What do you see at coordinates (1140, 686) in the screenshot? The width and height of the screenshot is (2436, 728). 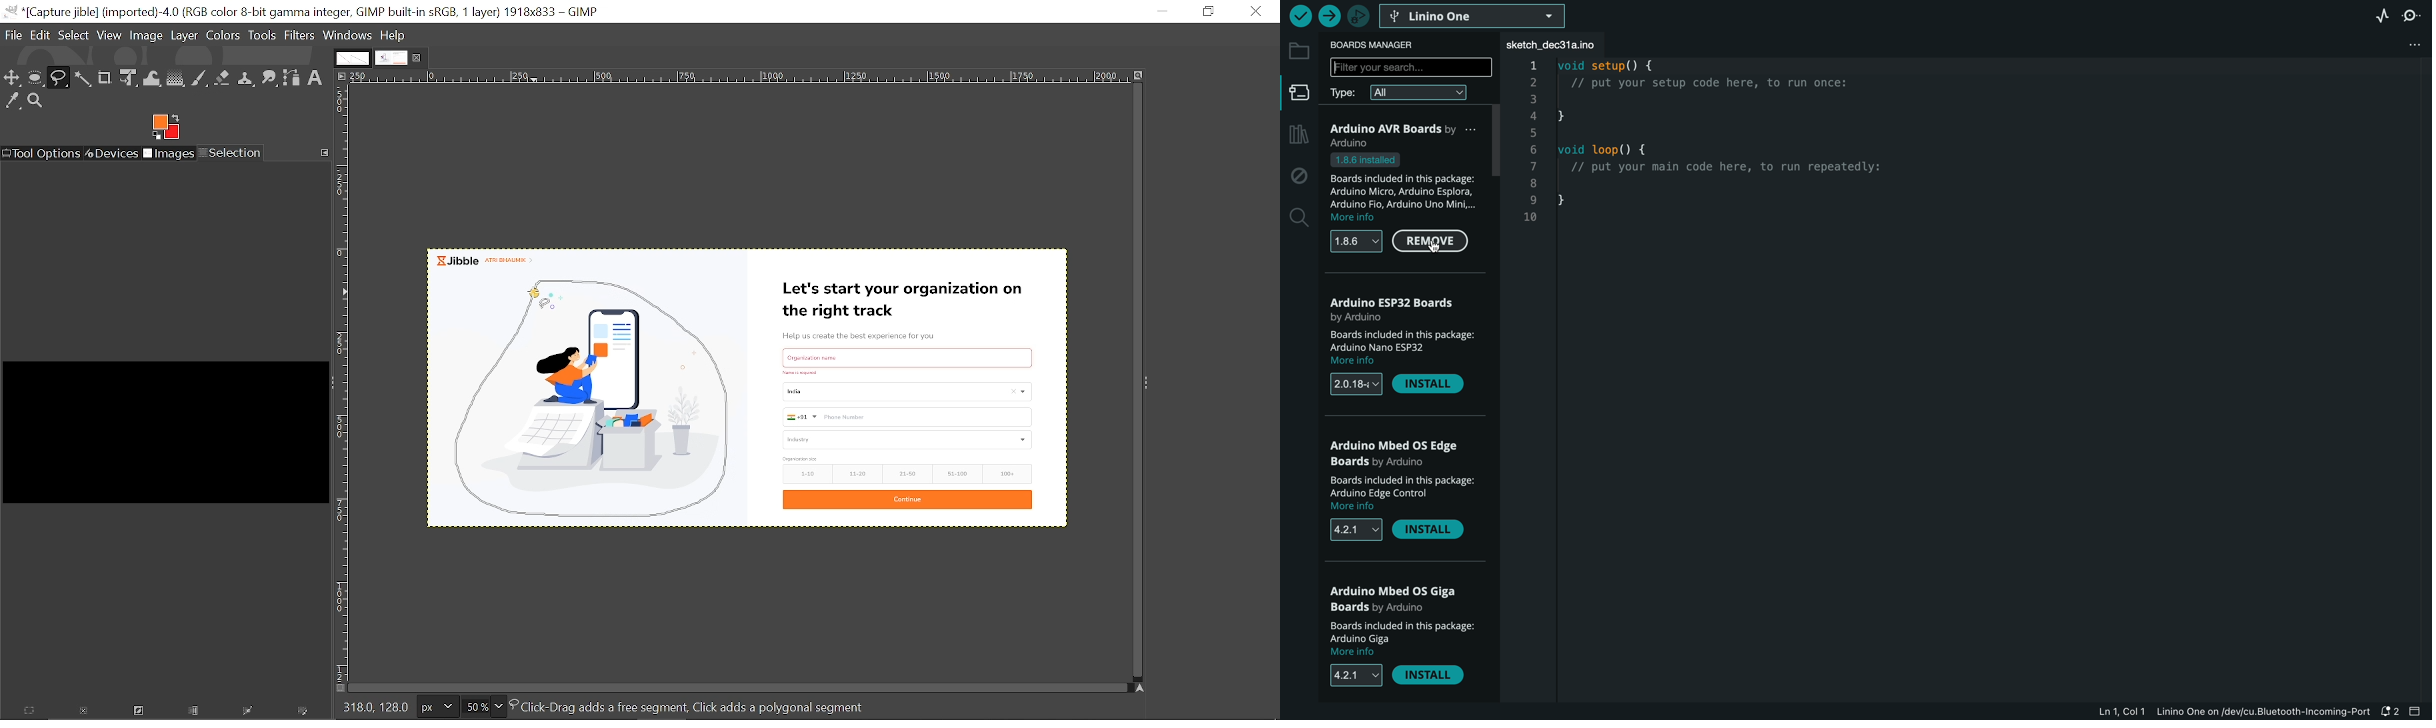 I see `Navigate this display` at bounding box center [1140, 686].